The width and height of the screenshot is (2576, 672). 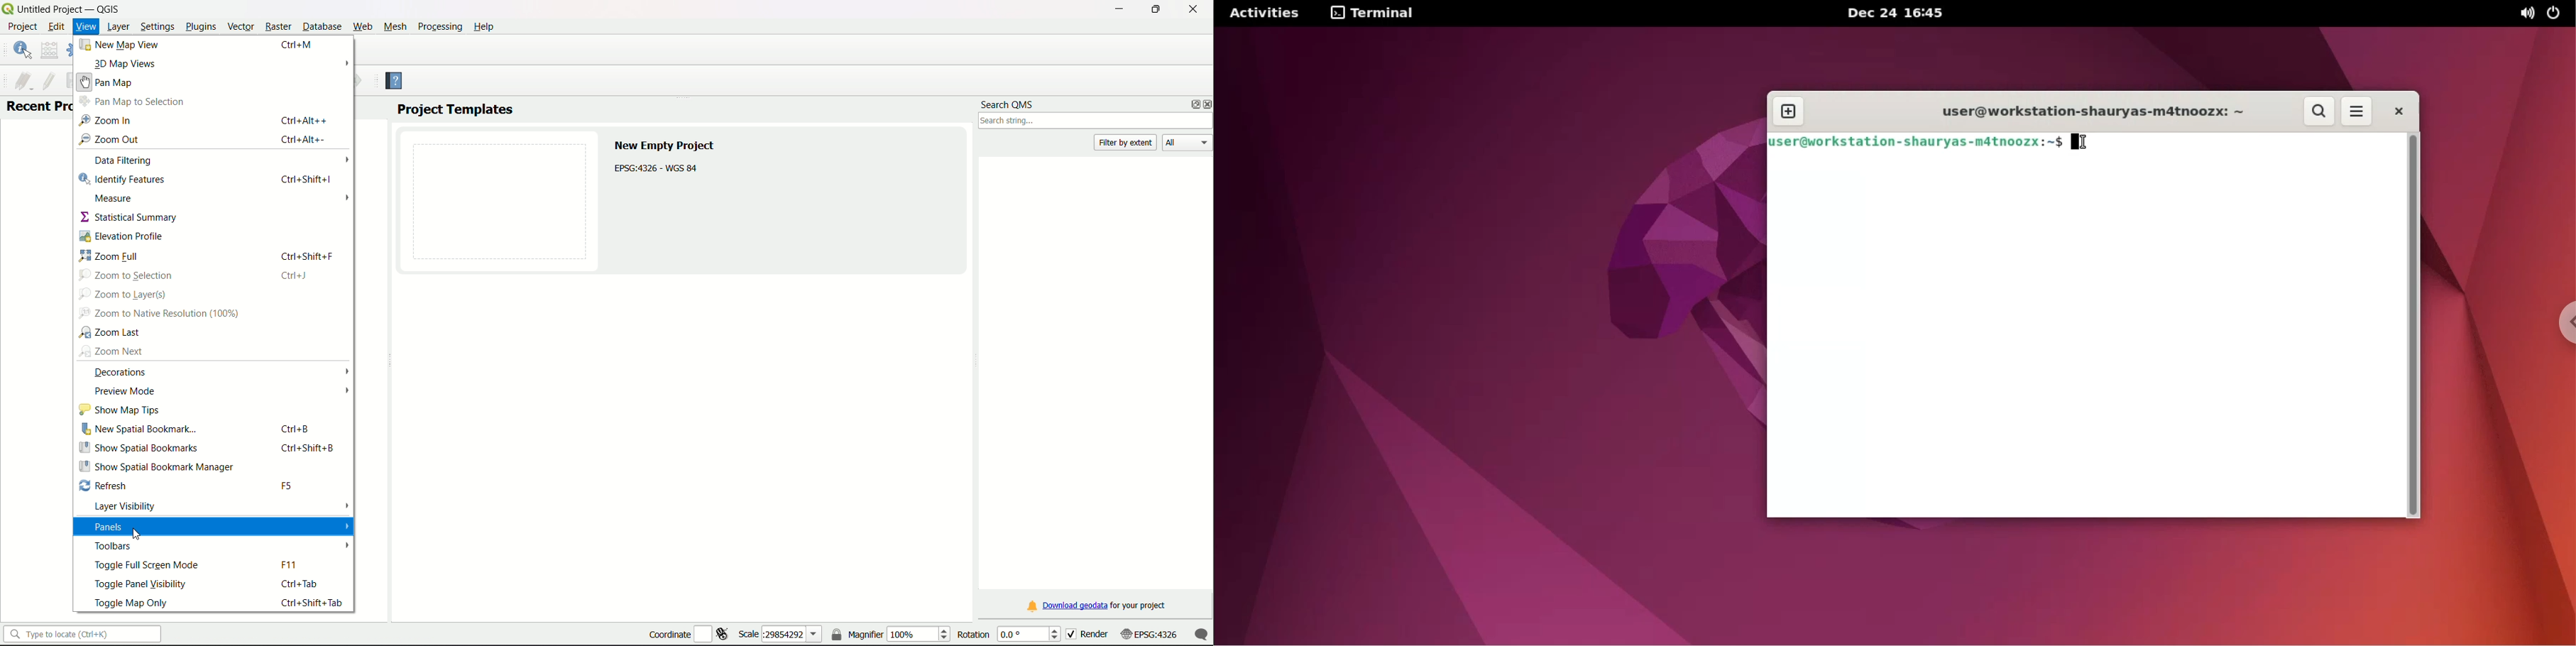 I want to click on ctrl+shift+I, so click(x=307, y=179).